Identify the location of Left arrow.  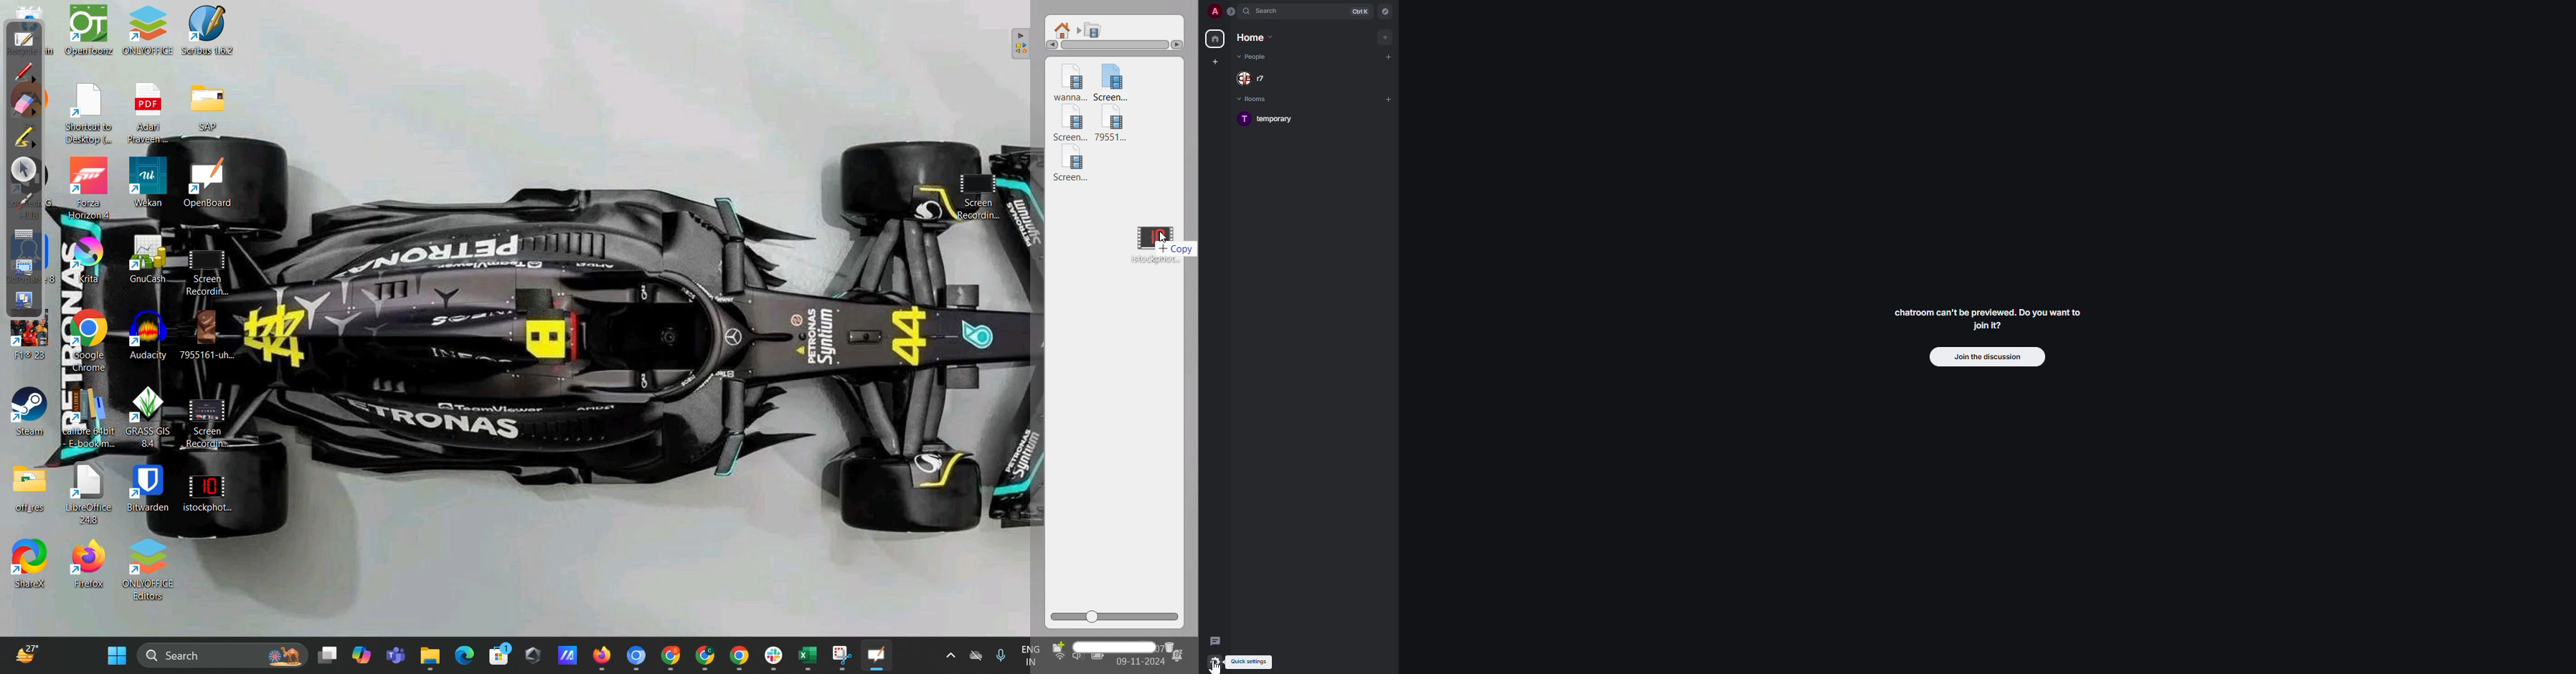
(1050, 48).